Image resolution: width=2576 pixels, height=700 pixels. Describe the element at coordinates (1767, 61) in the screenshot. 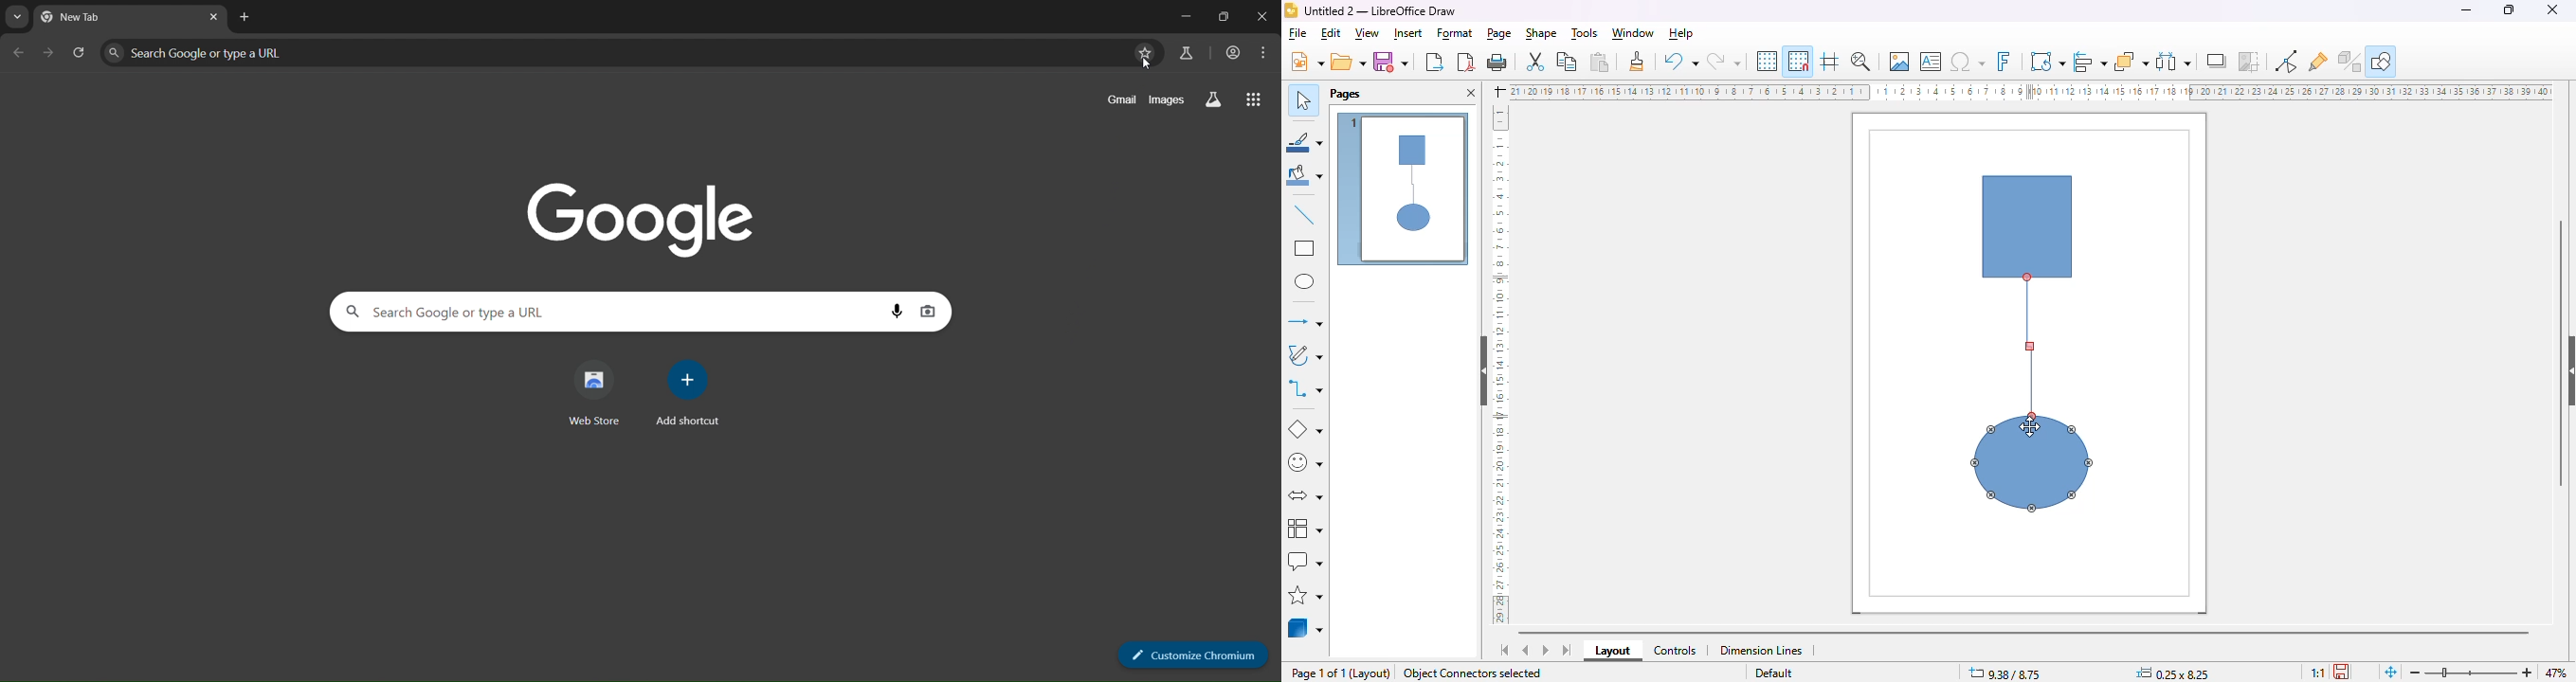

I see `display grid` at that location.